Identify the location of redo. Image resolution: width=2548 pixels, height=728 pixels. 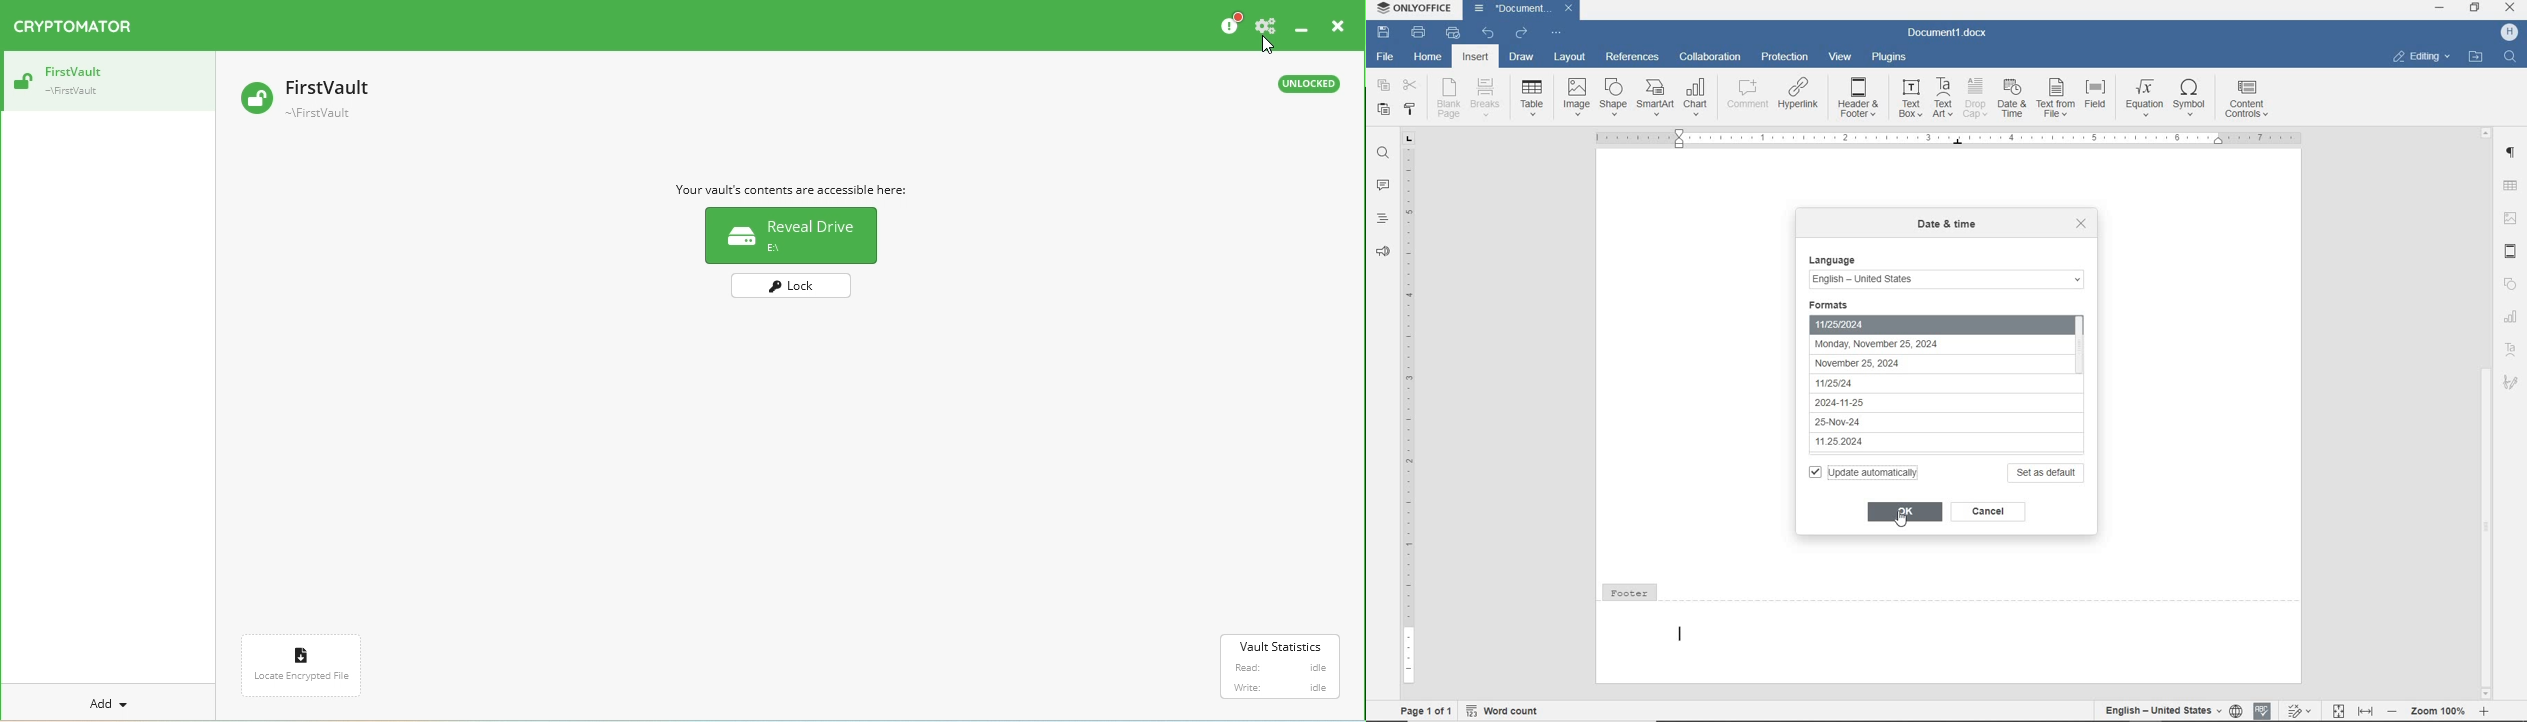
(1522, 33).